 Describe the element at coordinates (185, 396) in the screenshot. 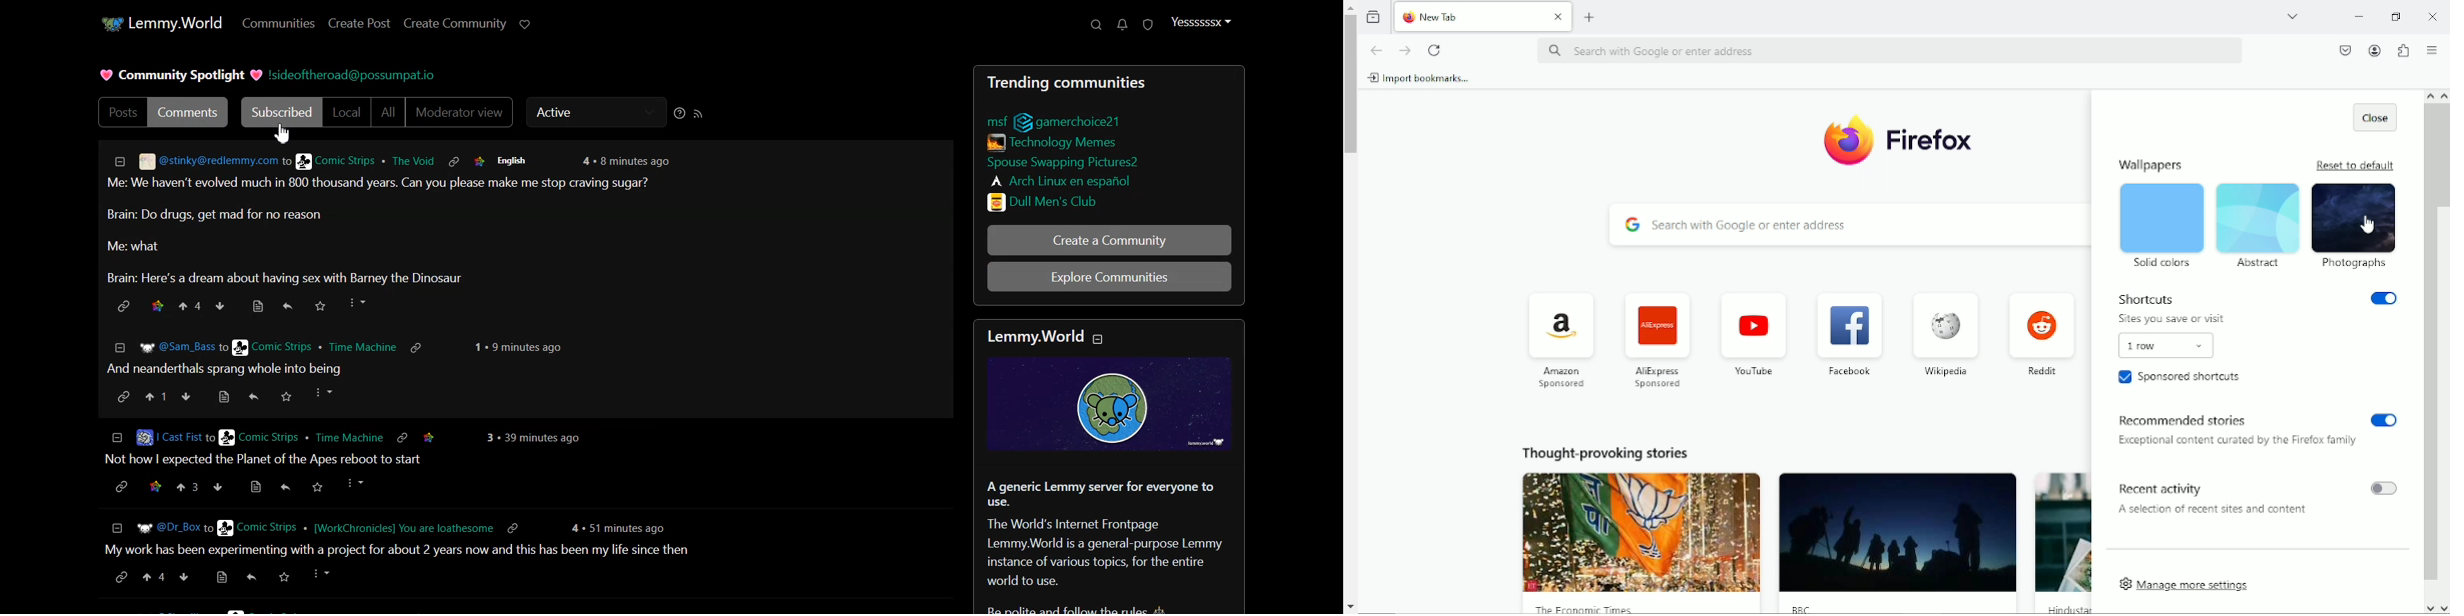

I see `downvote` at that location.